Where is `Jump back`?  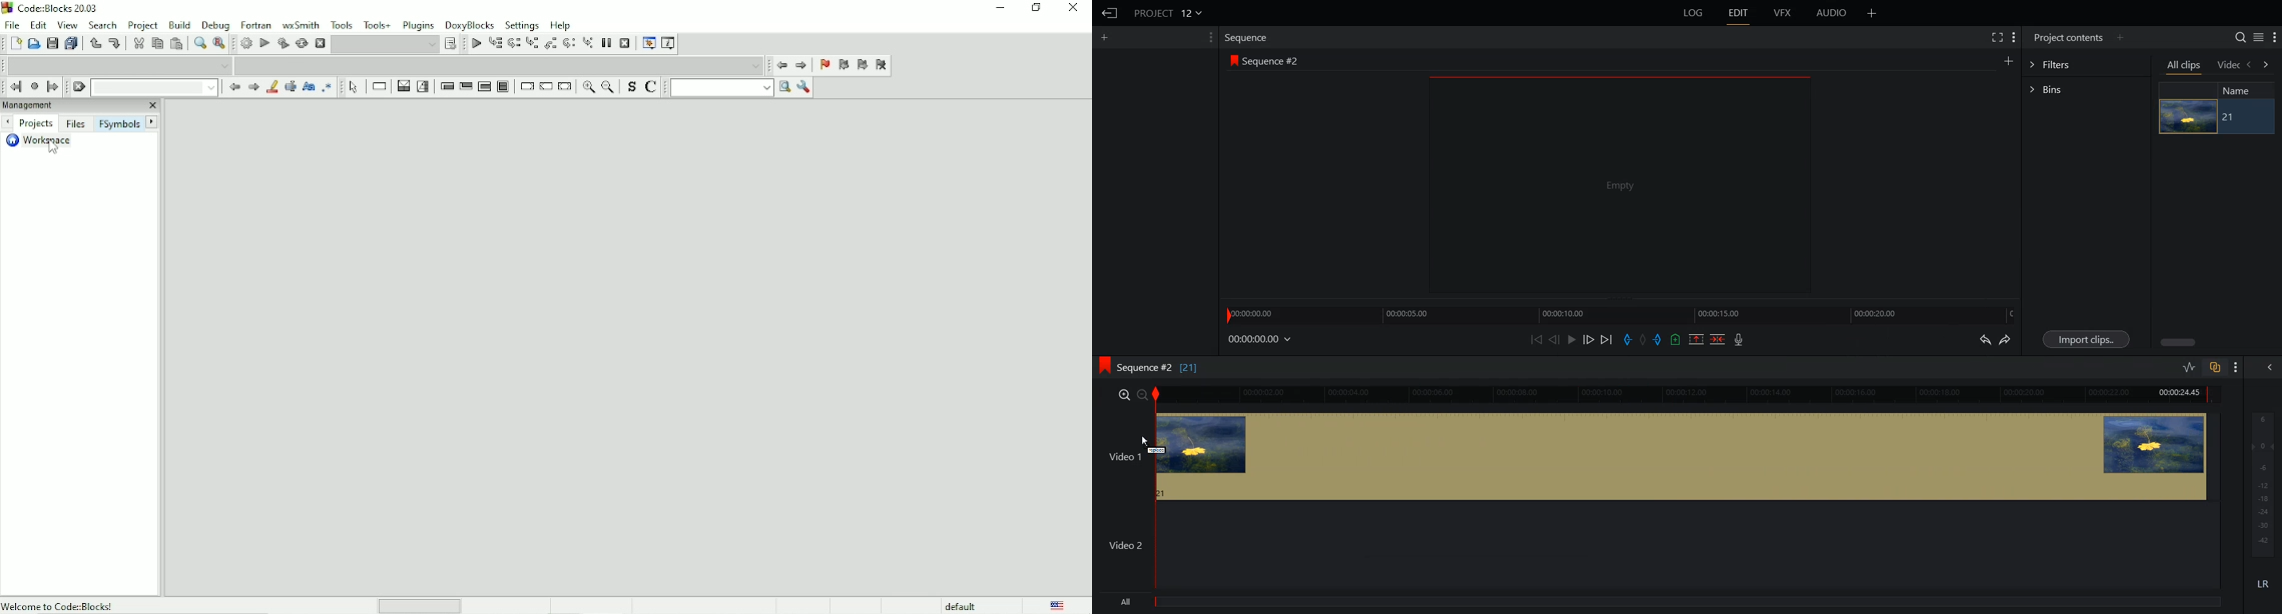
Jump back is located at coordinates (780, 65).